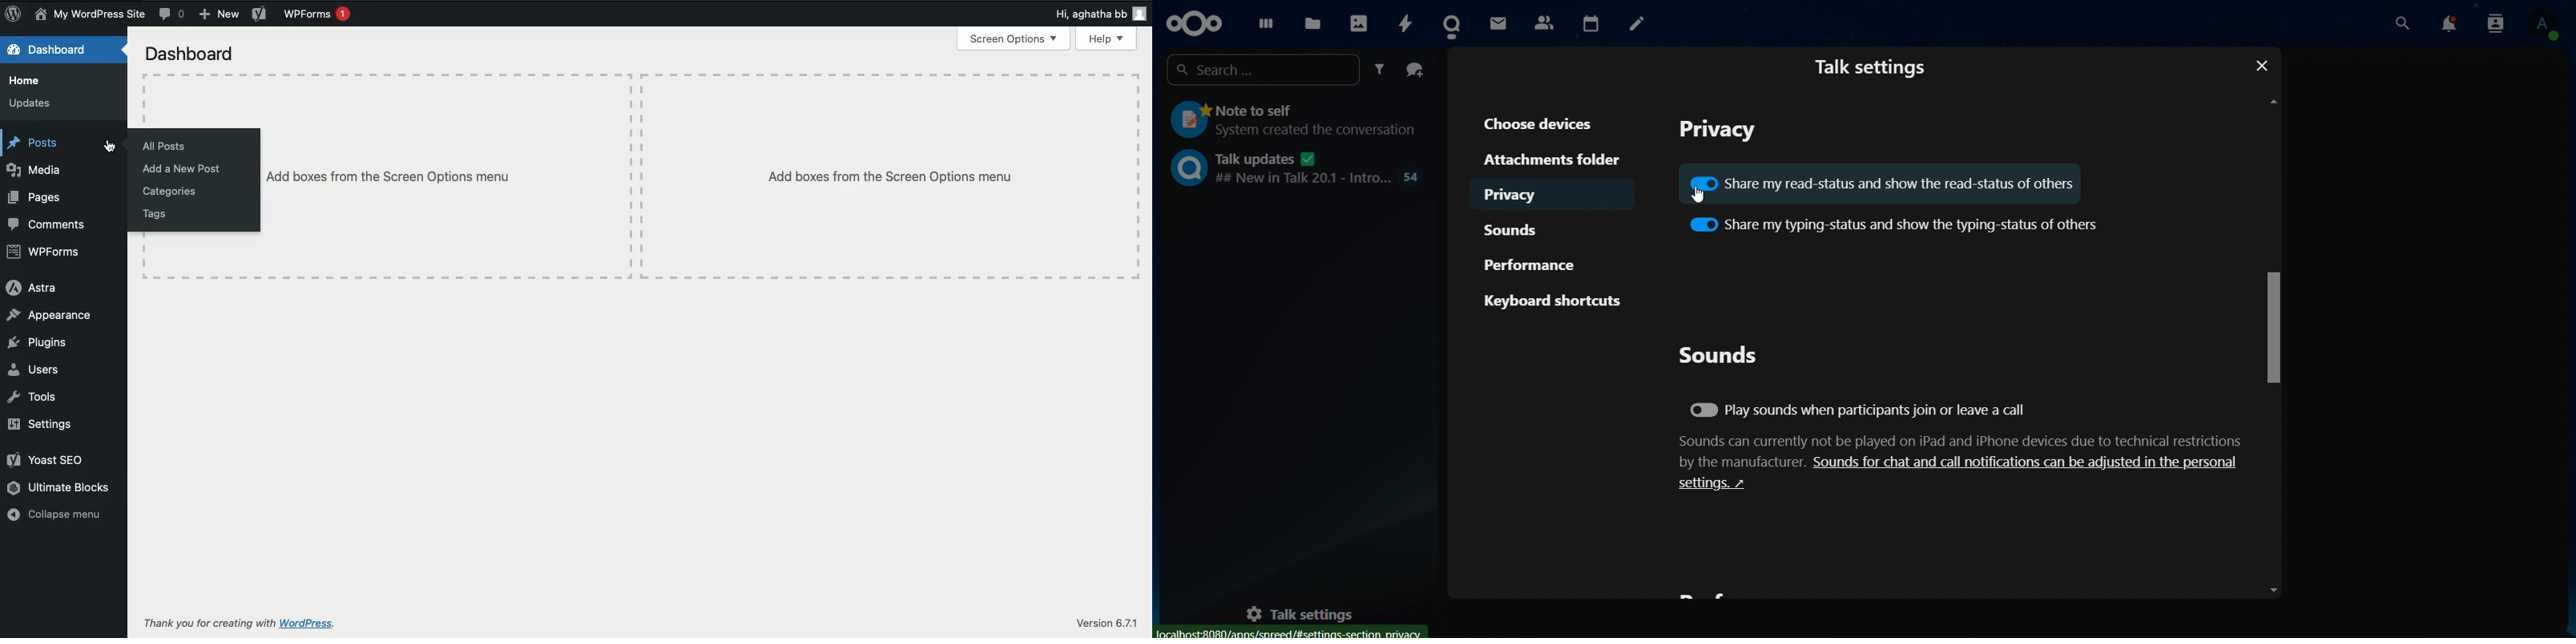 Image resolution: width=2576 pixels, height=644 pixels. Describe the element at coordinates (1263, 23) in the screenshot. I see `dashboard` at that location.